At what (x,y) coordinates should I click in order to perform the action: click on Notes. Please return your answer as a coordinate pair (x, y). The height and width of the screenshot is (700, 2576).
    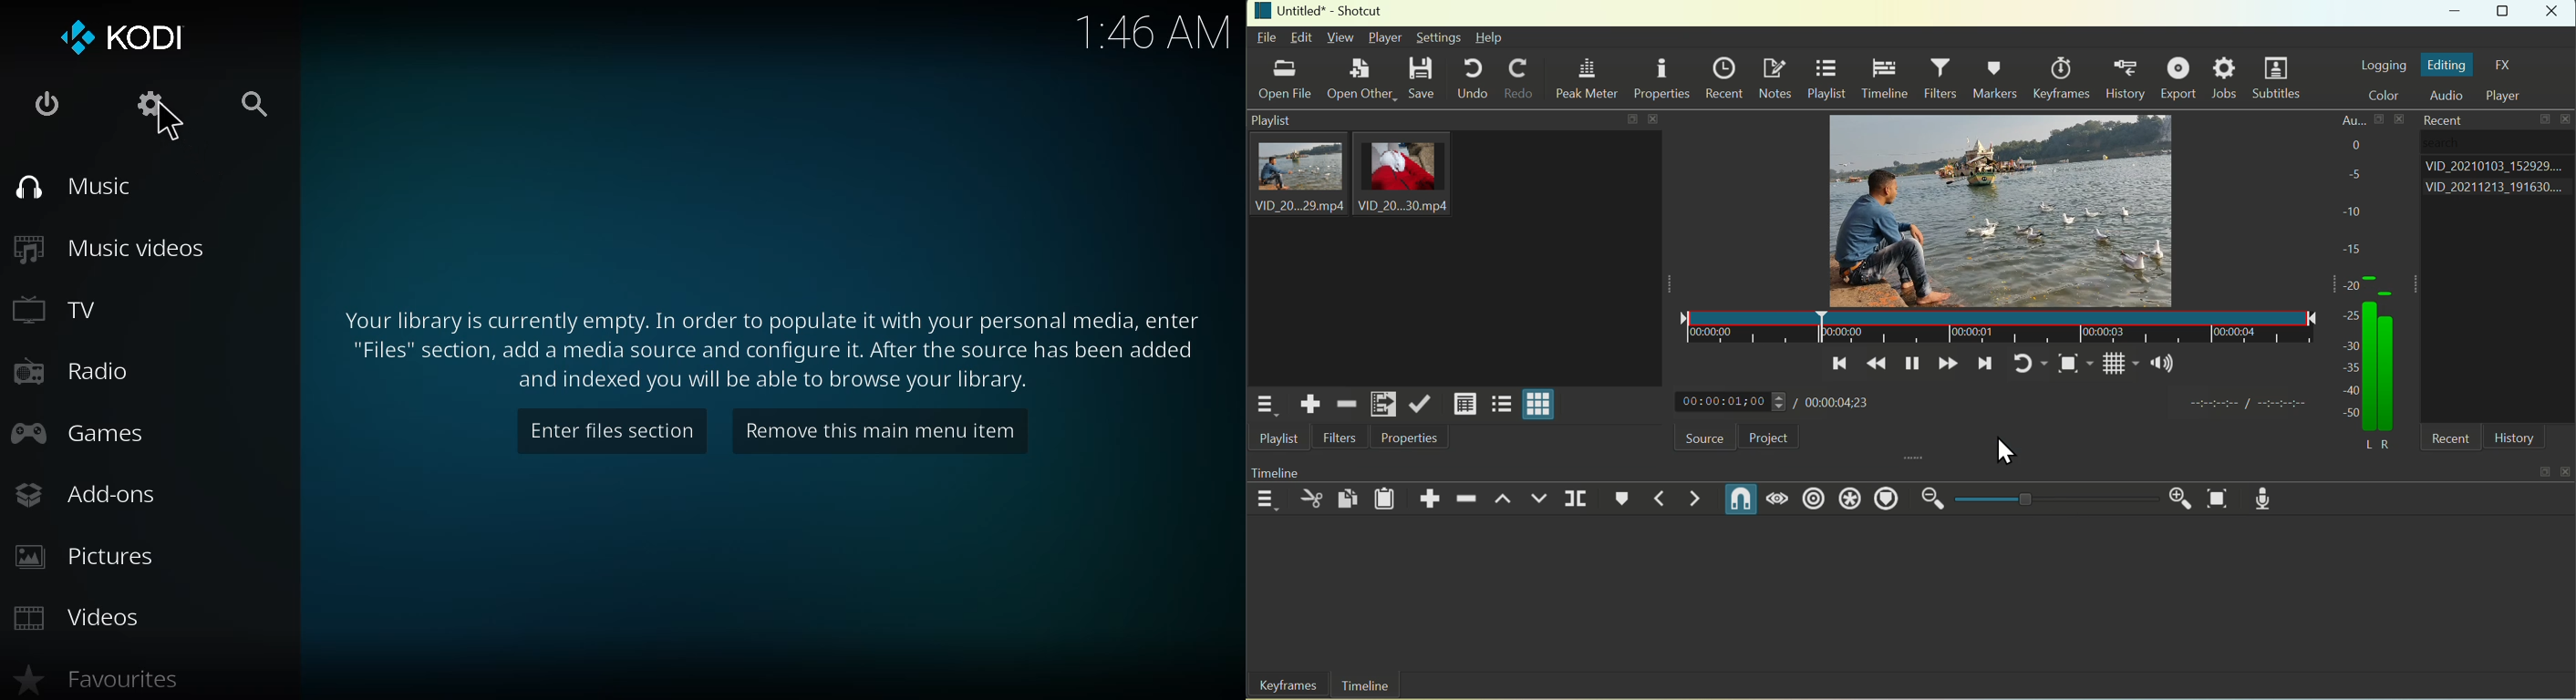
    Looking at the image, I should click on (1775, 78).